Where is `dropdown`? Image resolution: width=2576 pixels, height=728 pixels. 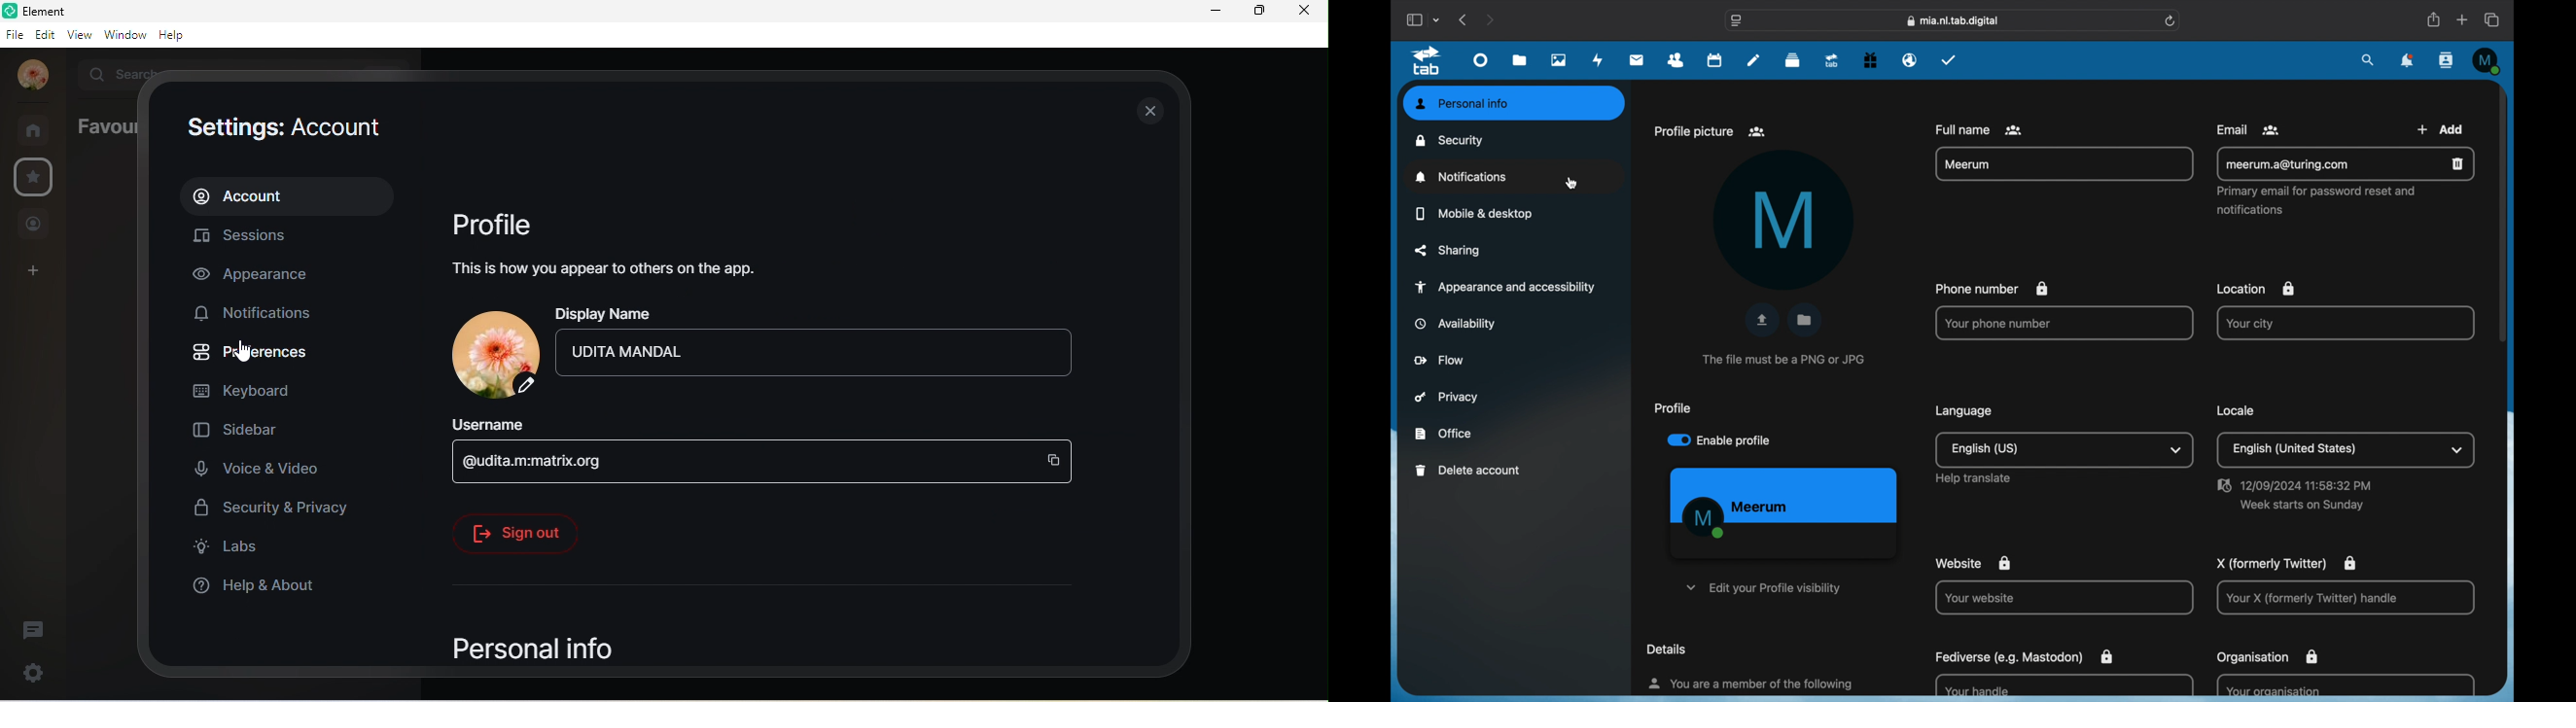 dropdown is located at coordinates (2458, 450).